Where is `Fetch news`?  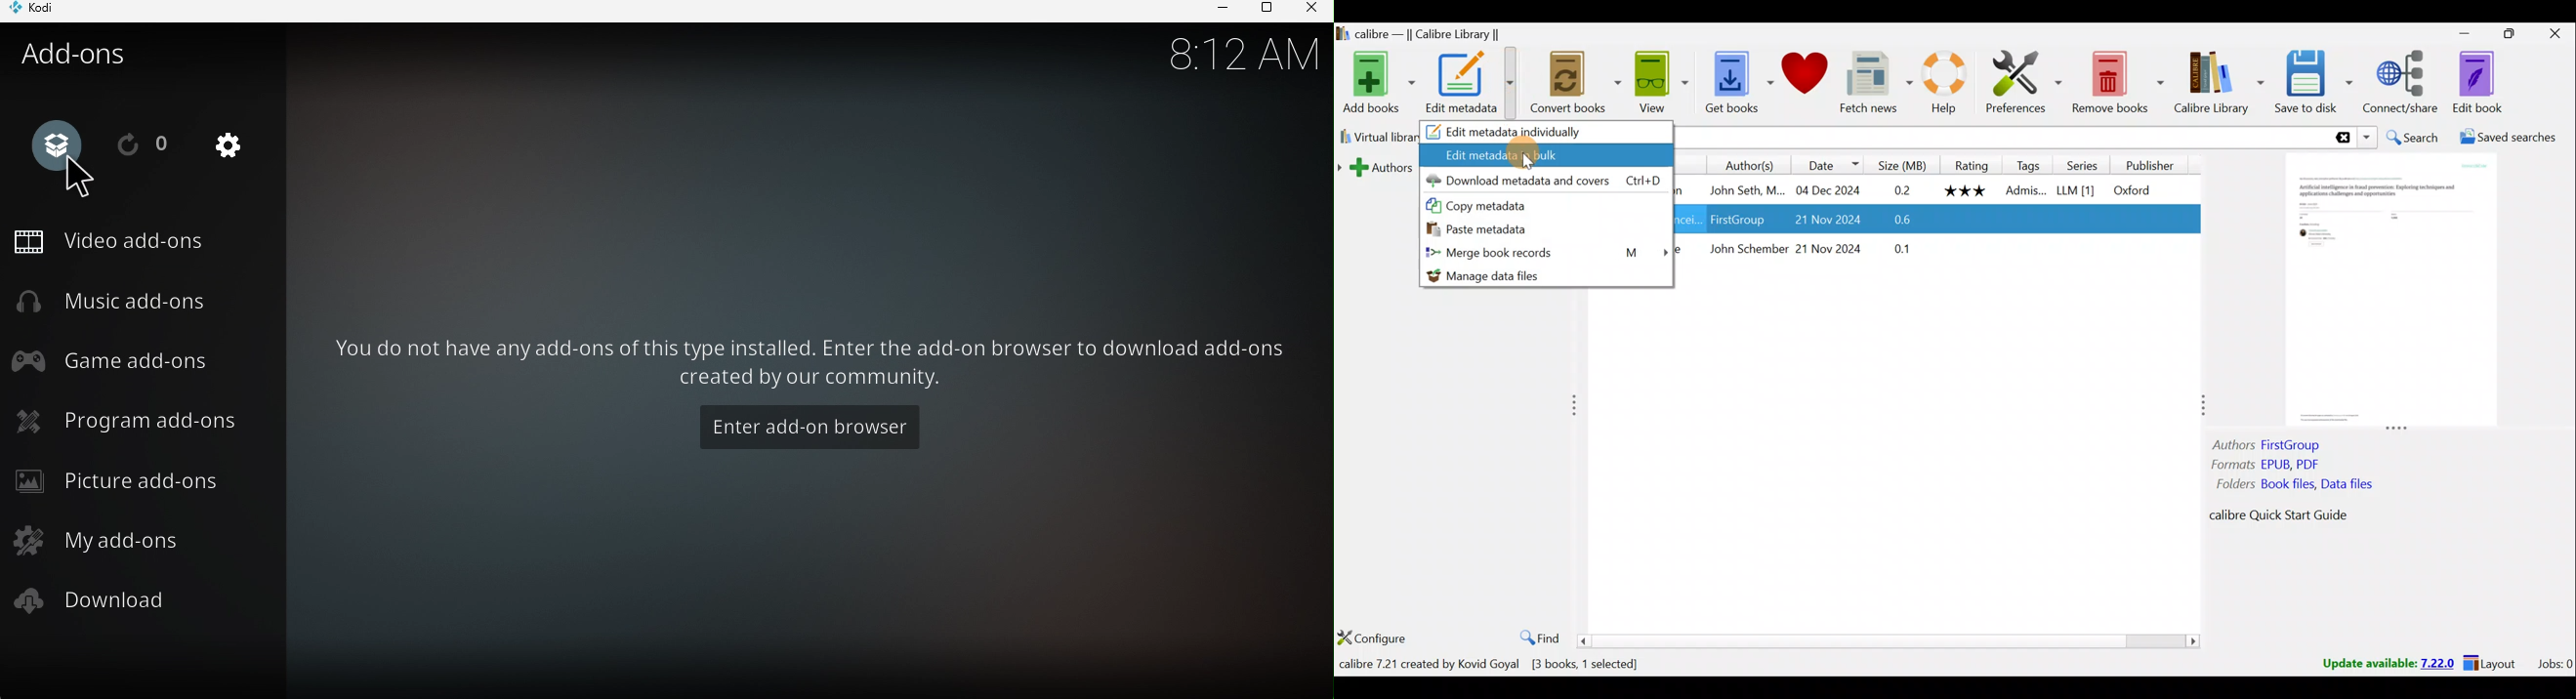
Fetch news is located at coordinates (1869, 82).